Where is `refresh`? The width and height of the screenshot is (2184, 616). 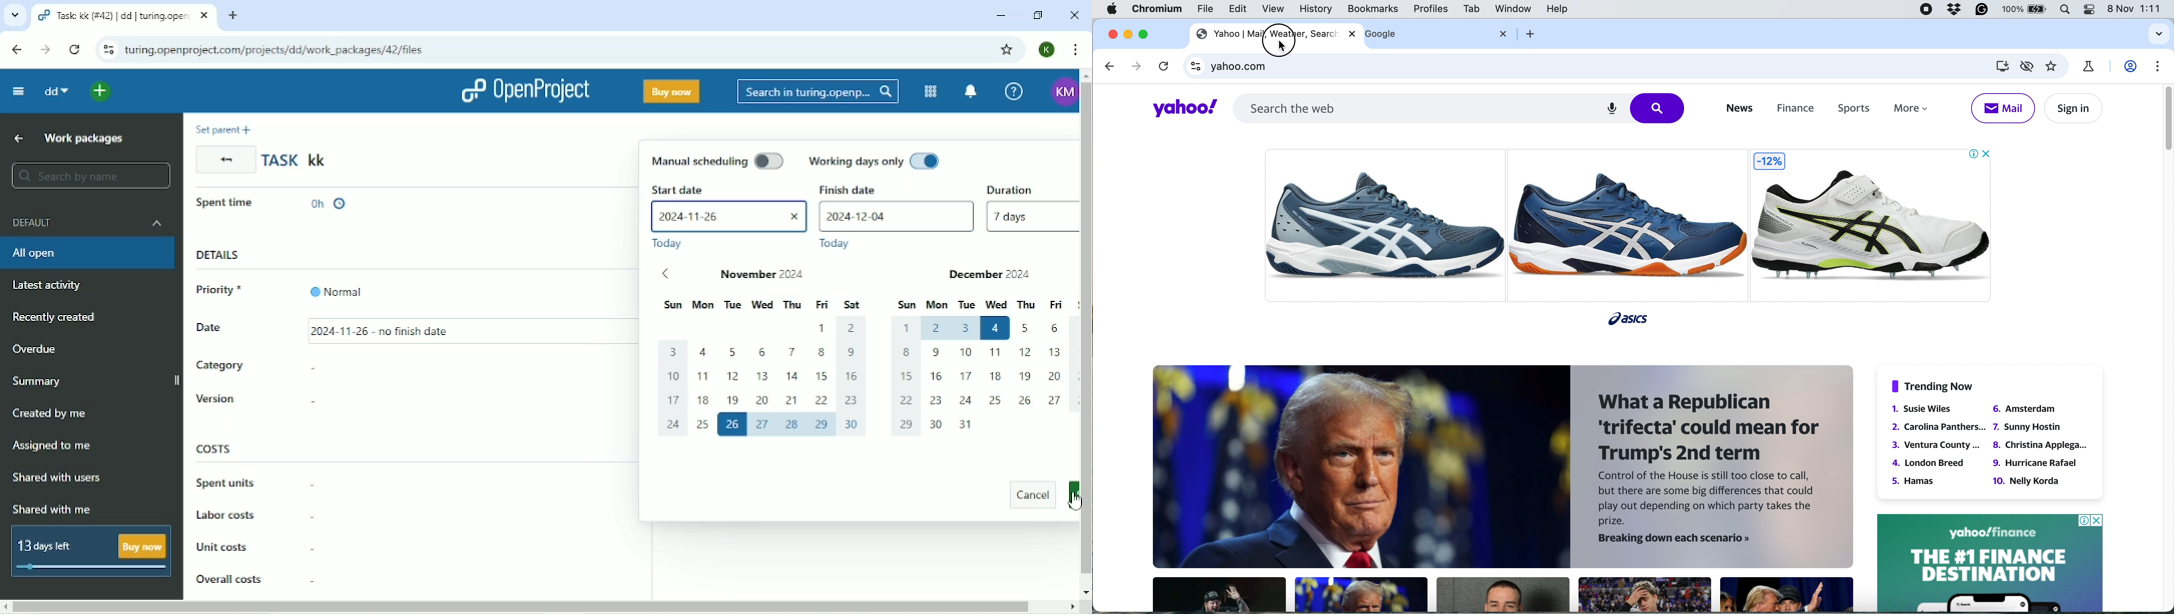
refresh is located at coordinates (1162, 68).